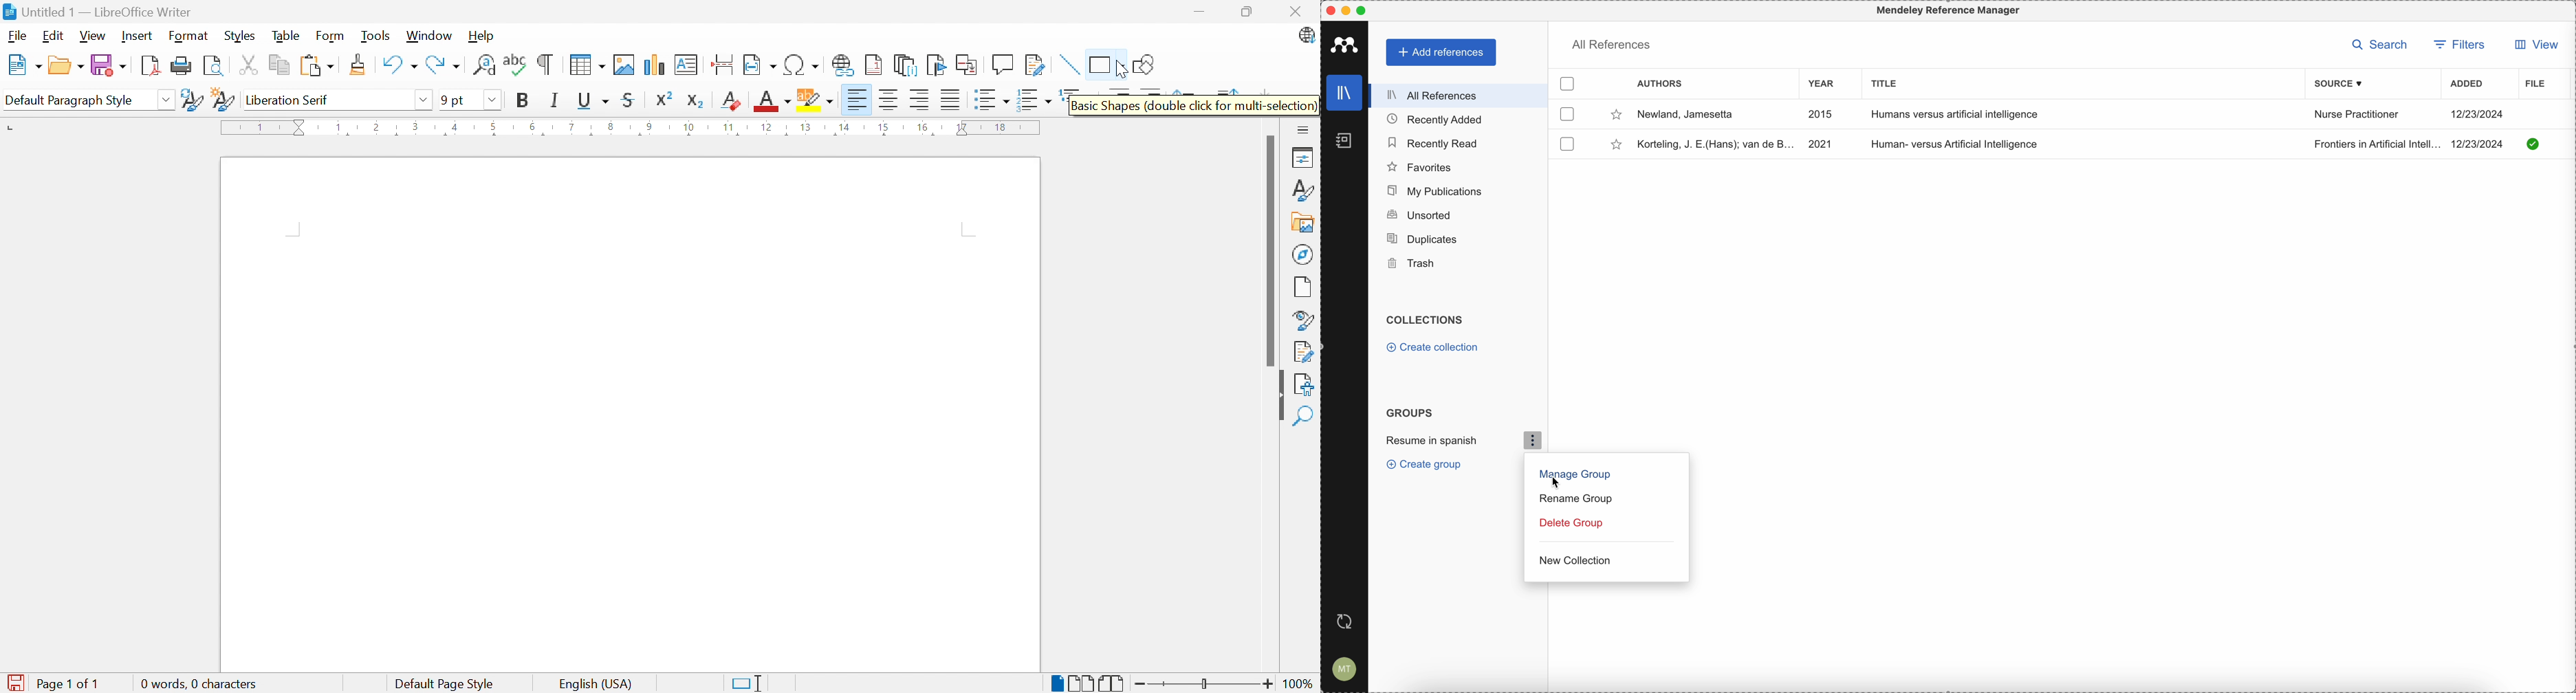 The width and height of the screenshot is (2576, 700). Describe the element at coordinates (1294, 11) in the screenshot. I see `Close` at that location.